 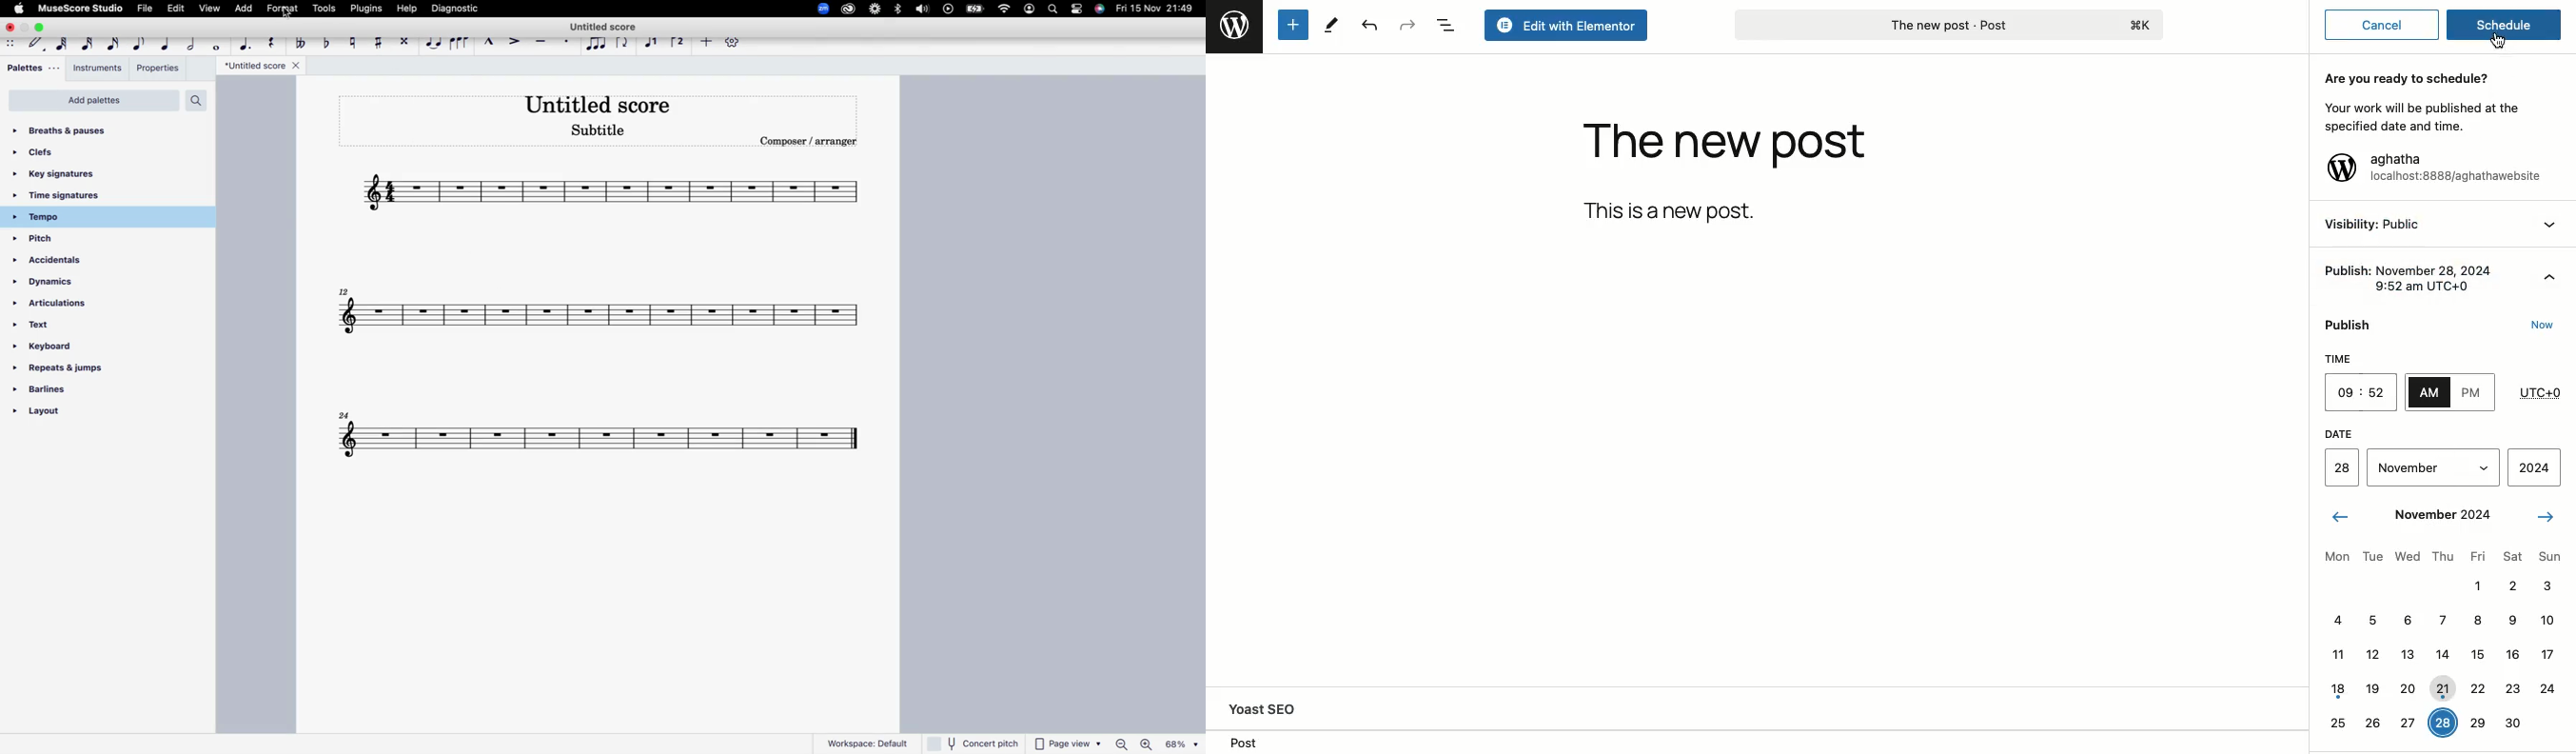 What do you see at coordinates (2475, 653) in the screenshot?
I see `15` at bounding box center [2475, 653].